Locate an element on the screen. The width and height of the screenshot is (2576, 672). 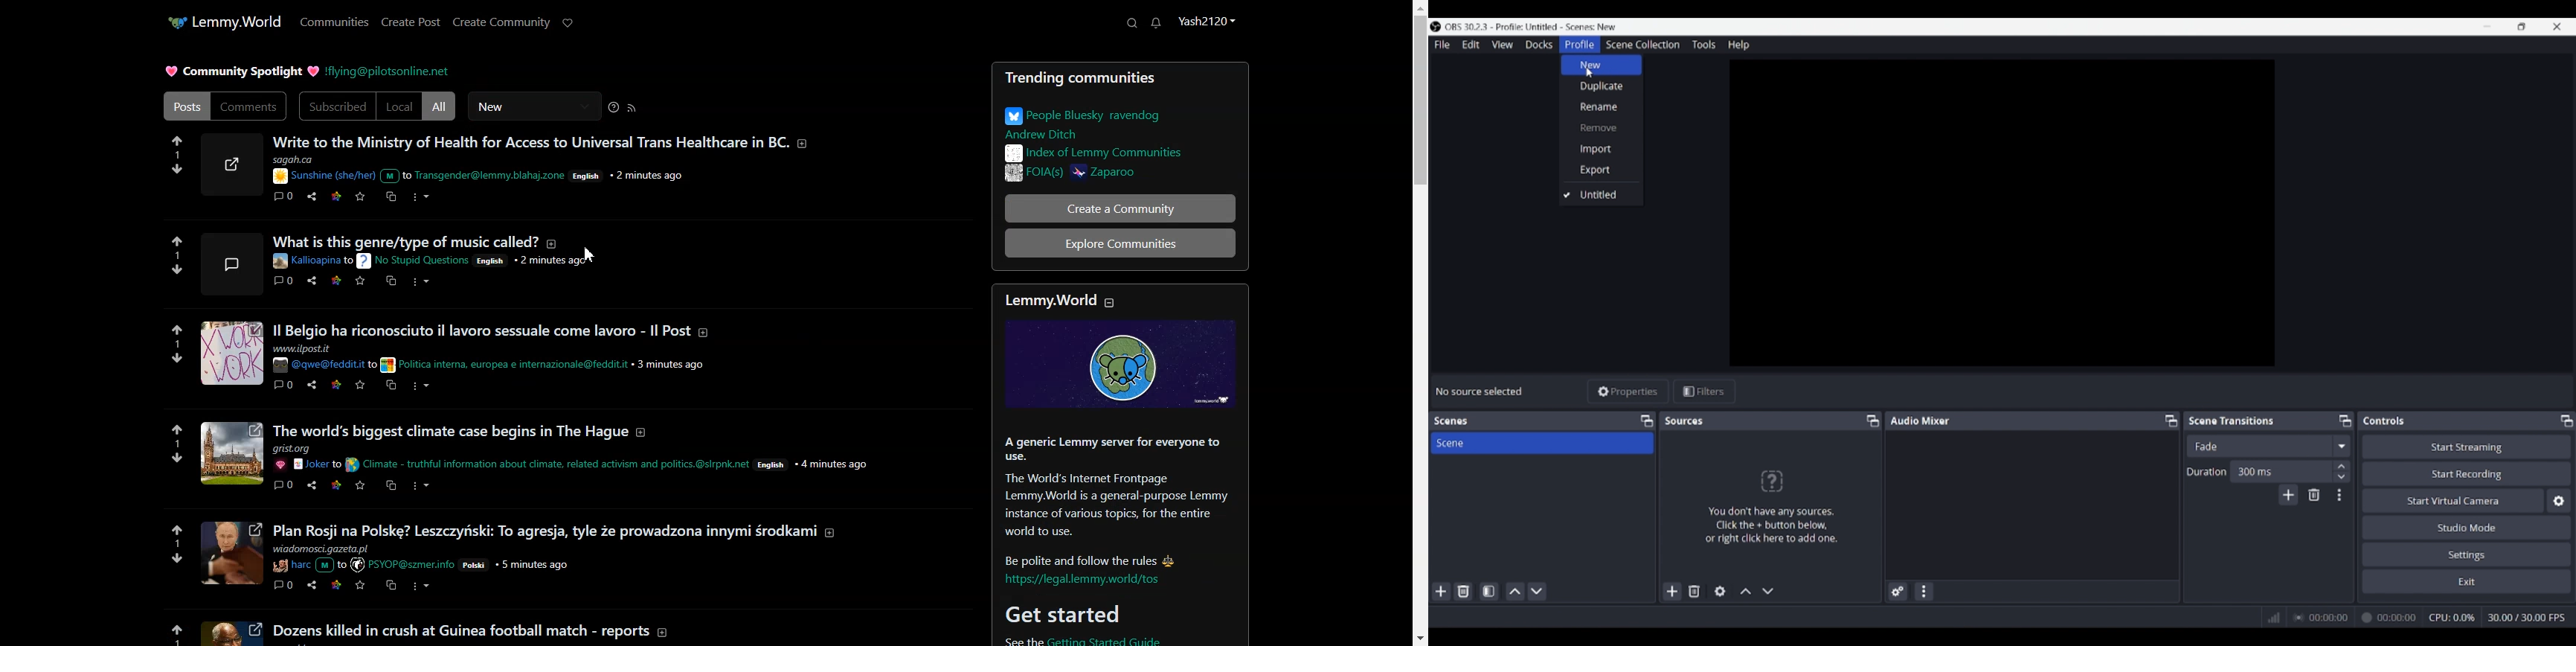
Source space is located at coordinates (2004, 213).